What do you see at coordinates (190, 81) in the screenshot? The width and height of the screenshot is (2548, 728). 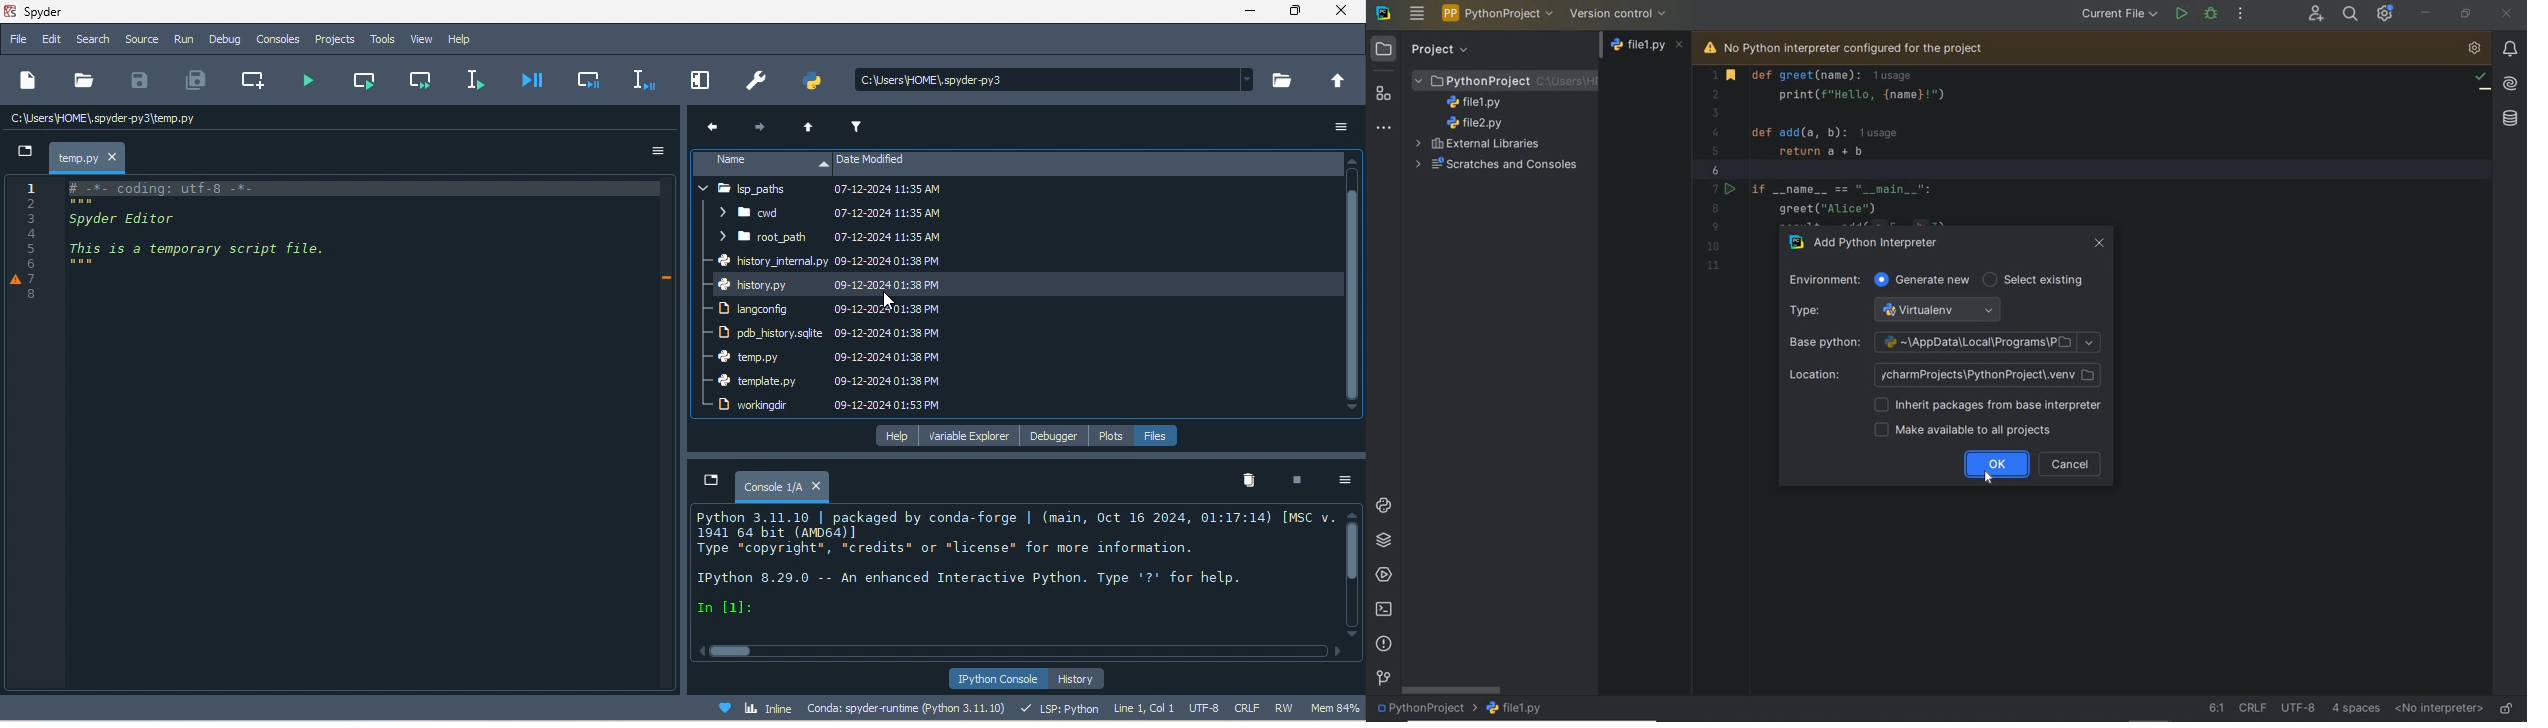 I see `save all` at bounding box center [190, 81].